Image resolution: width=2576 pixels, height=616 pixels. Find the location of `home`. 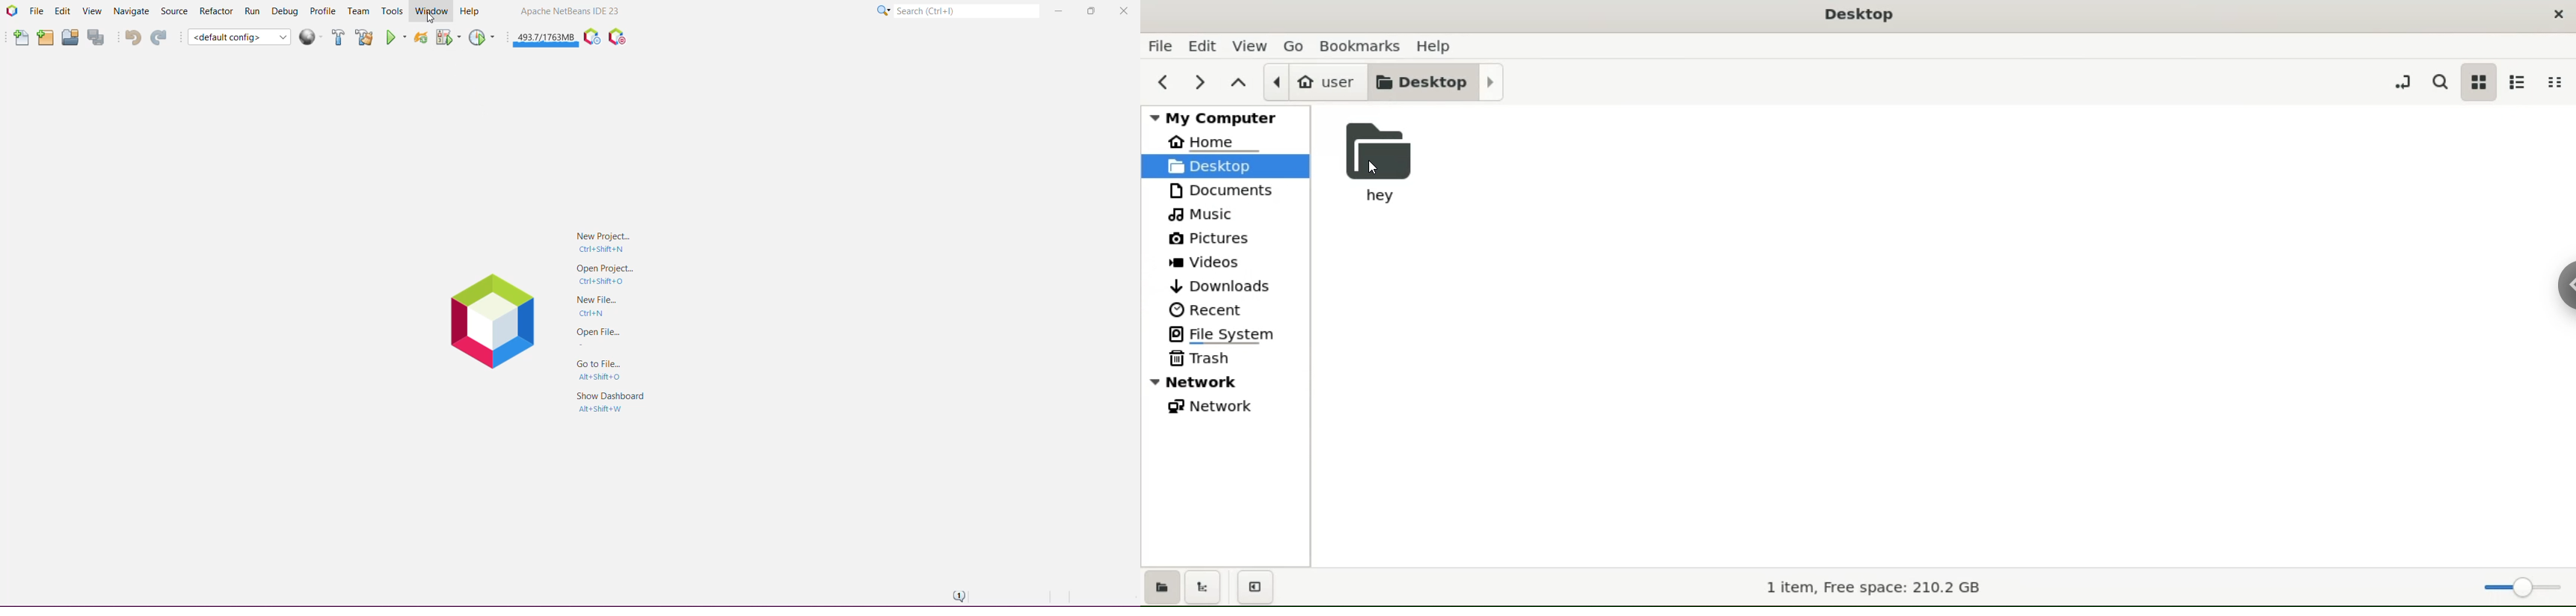

home is located at coordinates (1227, 142).